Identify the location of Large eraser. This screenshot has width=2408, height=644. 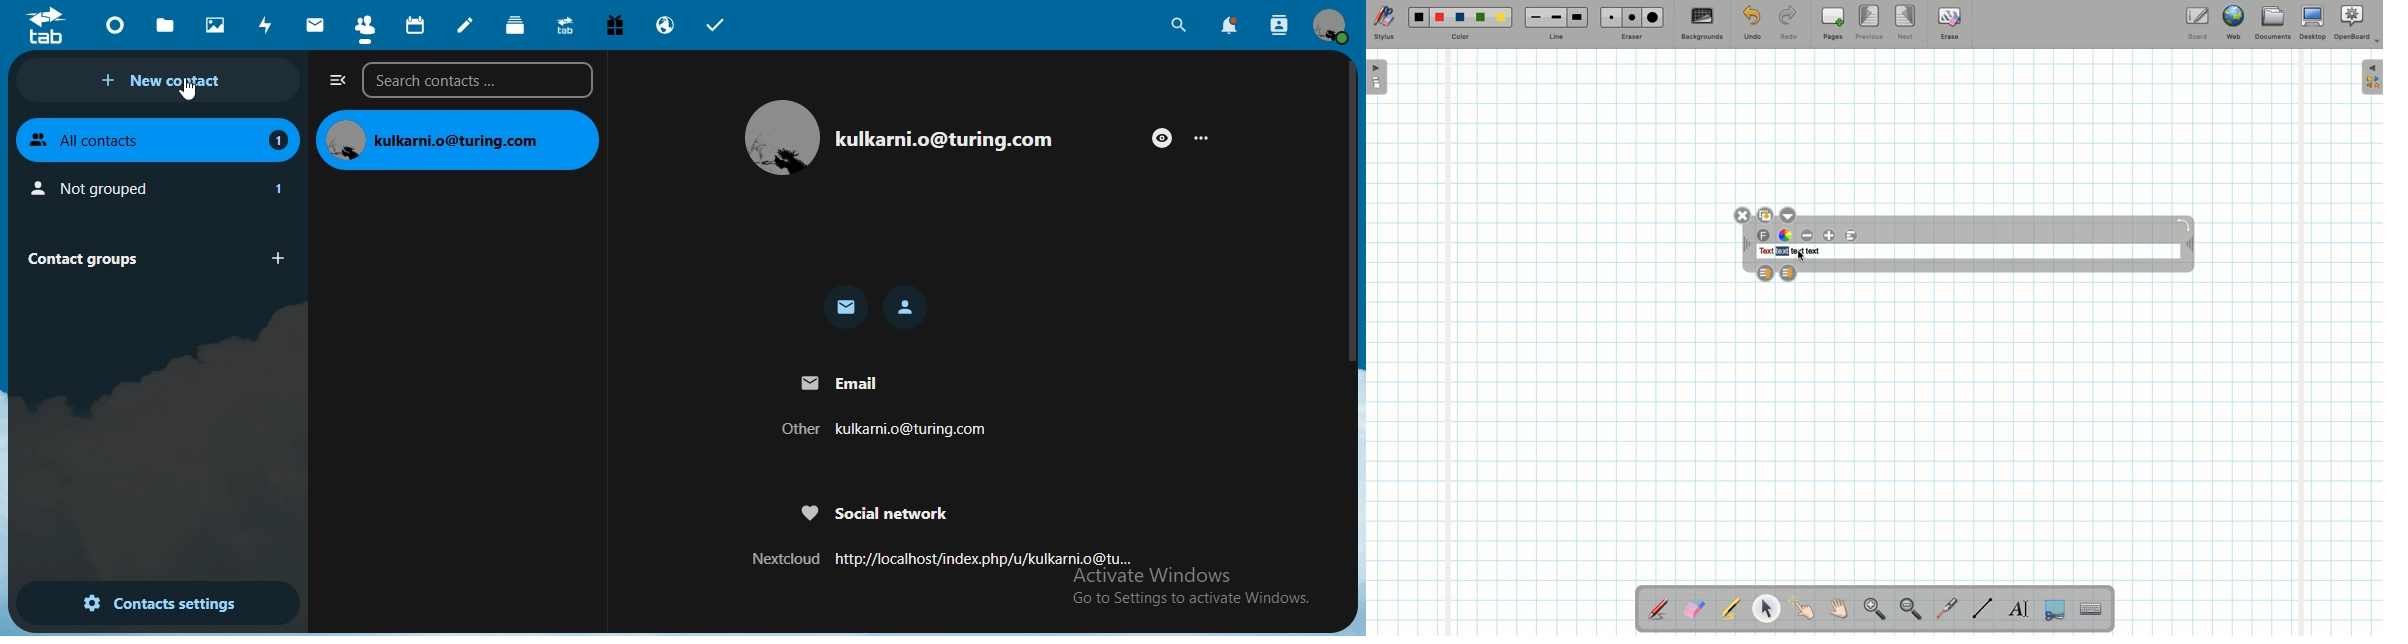
(1653, 17).